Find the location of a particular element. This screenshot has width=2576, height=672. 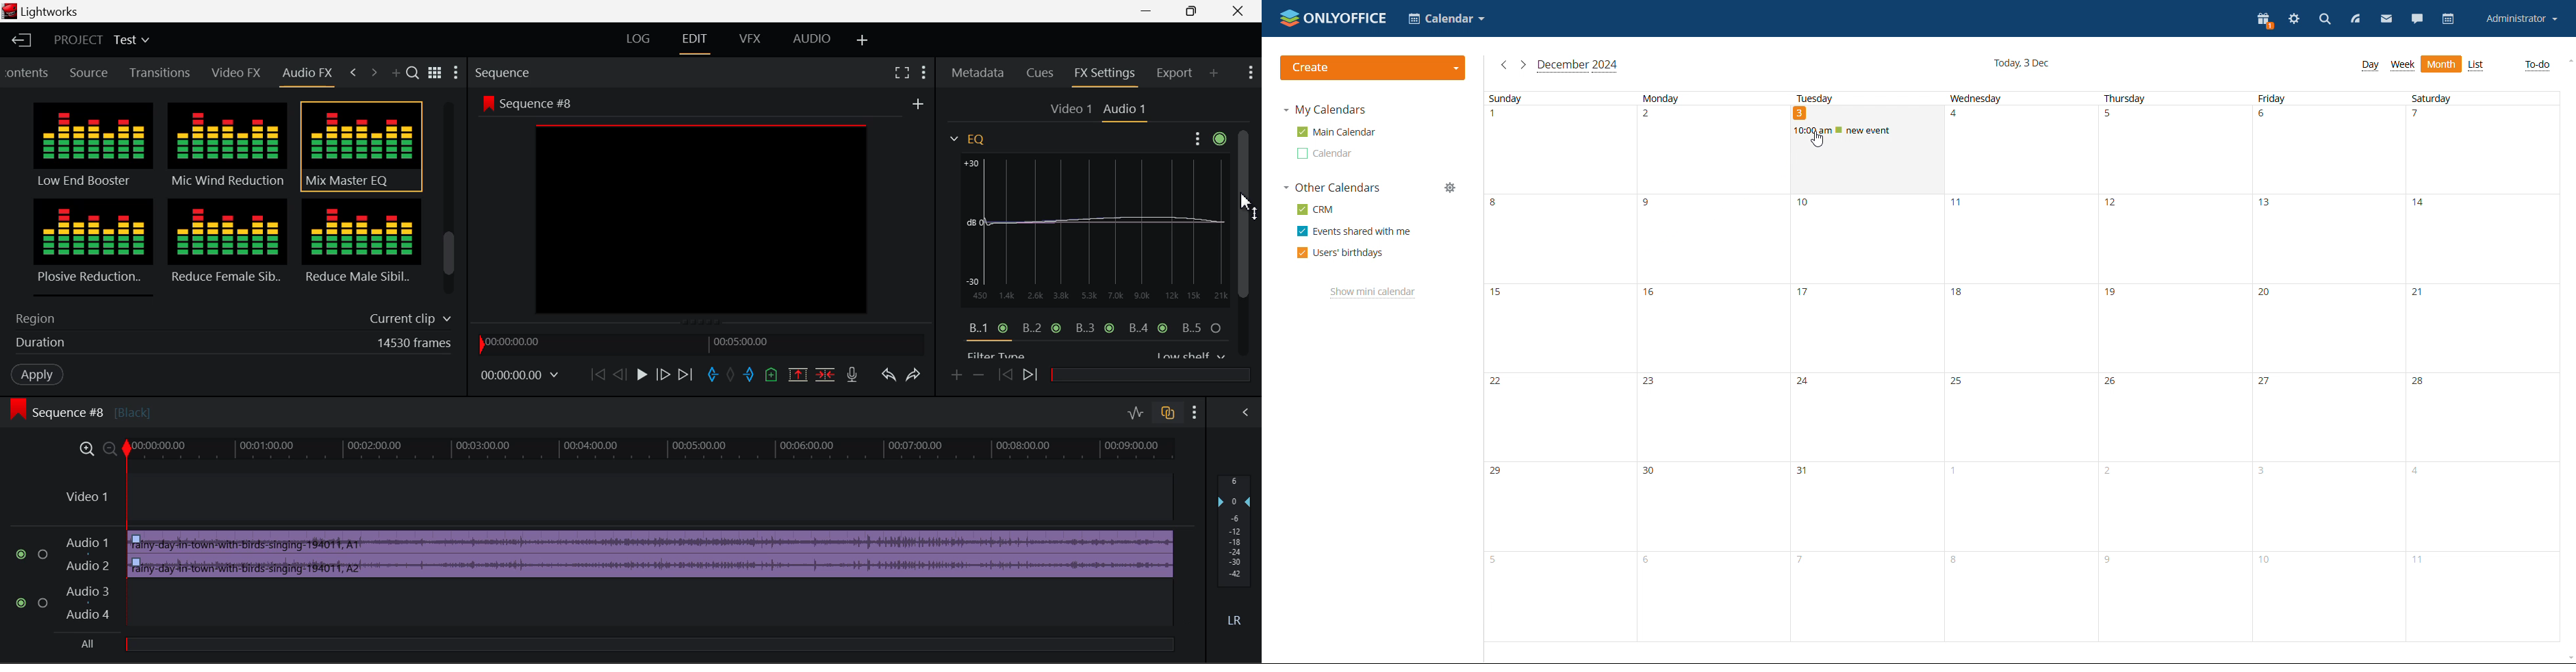

present is located at coordinates (2265, 21).